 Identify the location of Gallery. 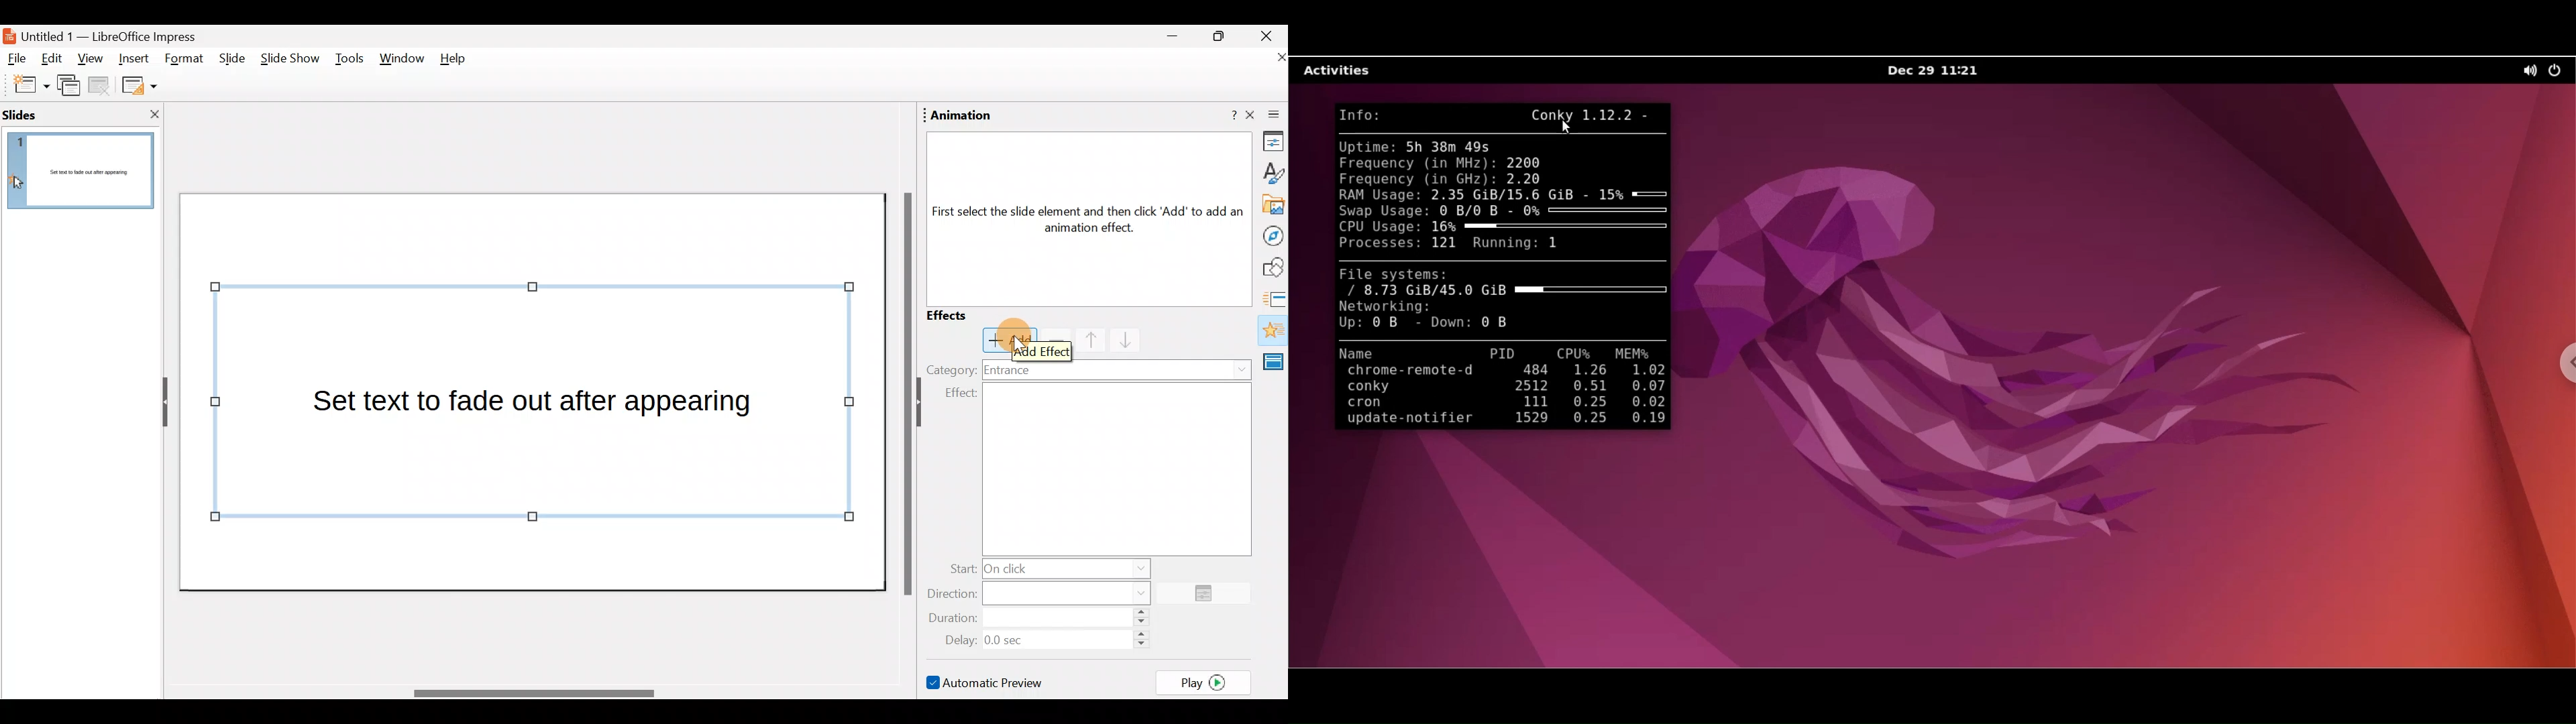
(1271, 205).